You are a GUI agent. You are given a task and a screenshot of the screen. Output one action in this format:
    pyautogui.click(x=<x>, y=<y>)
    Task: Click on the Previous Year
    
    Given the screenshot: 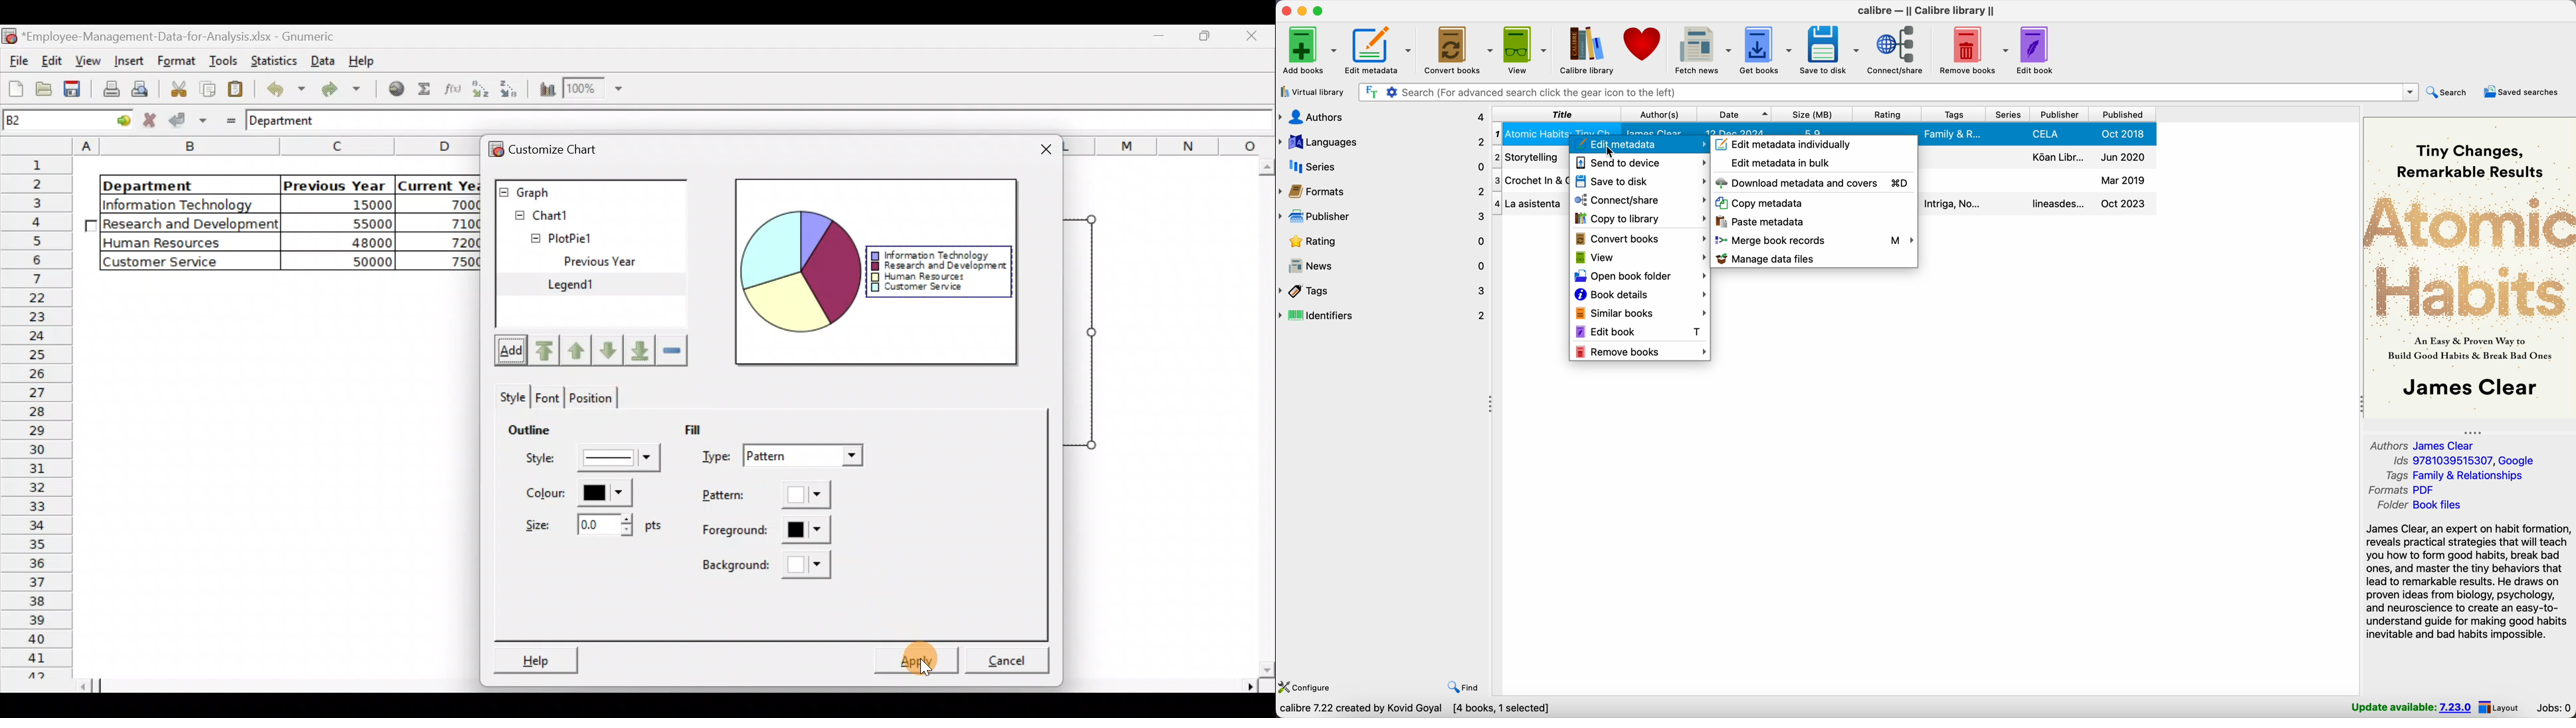 What is the action you would take?
    pyautogui.click(x=629, y=262)
    